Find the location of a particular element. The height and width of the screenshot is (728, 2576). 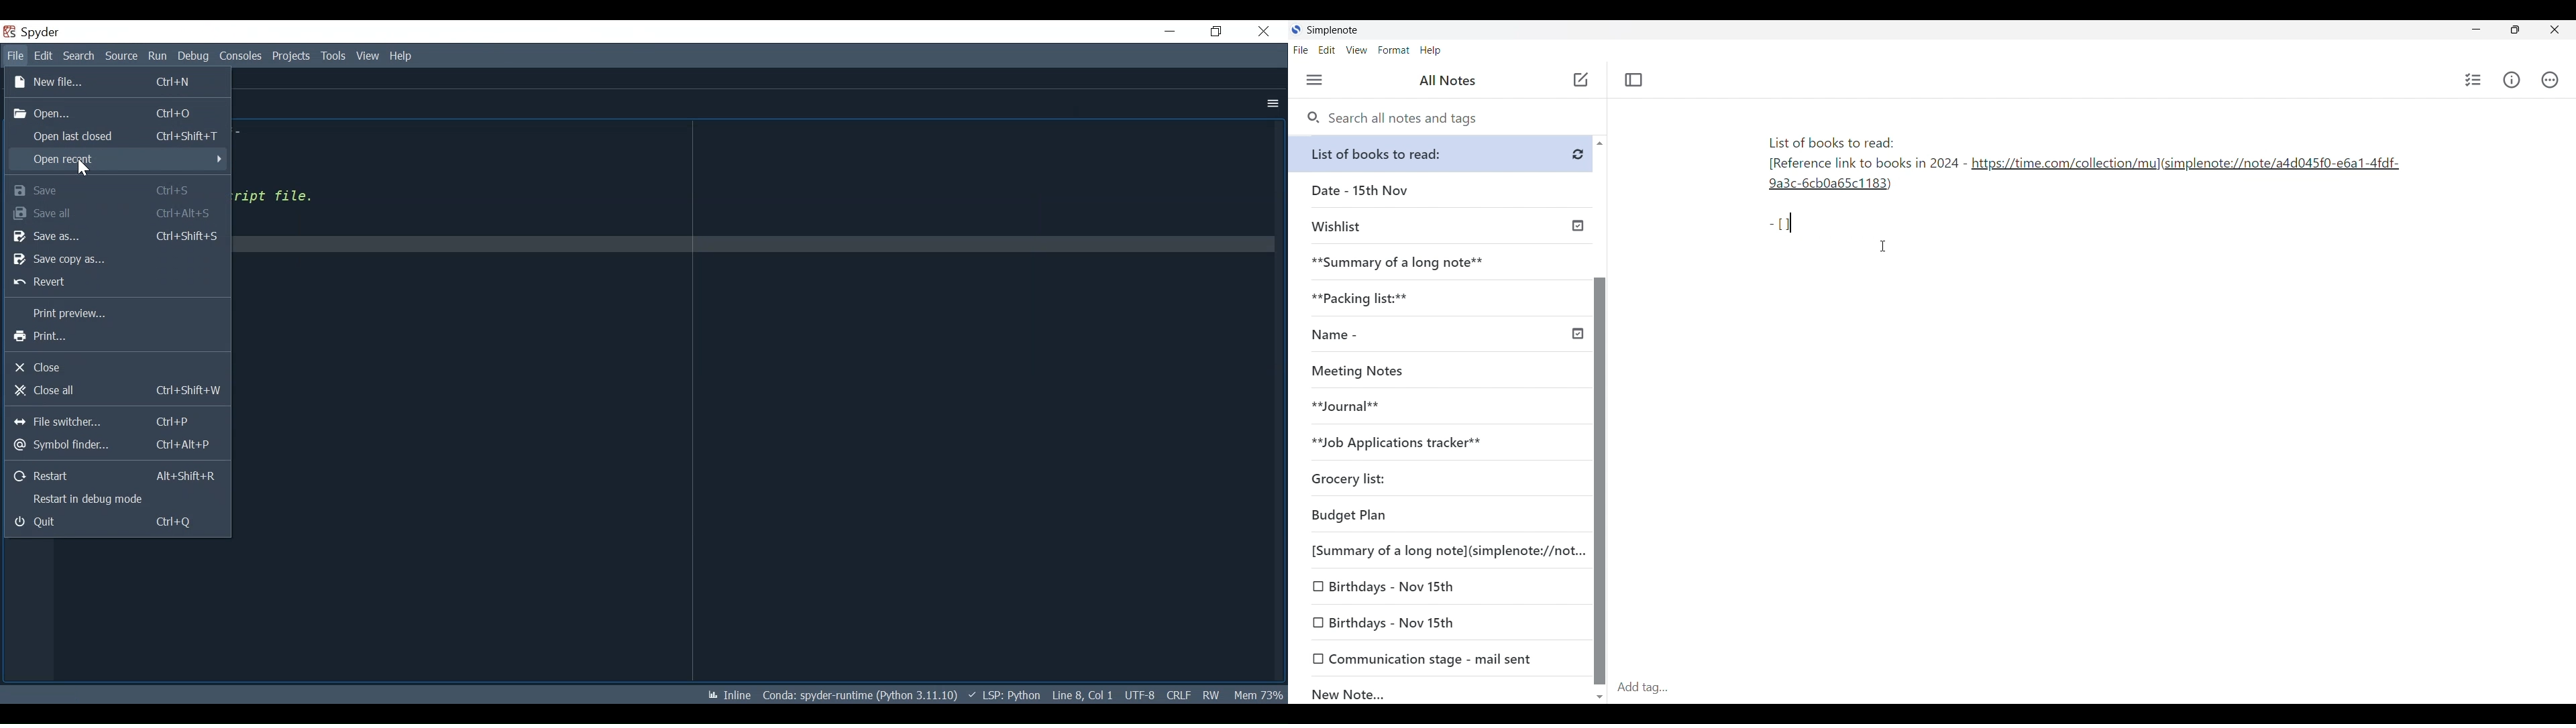

Date - 15th Nov is located at coordinates (1441, 190).